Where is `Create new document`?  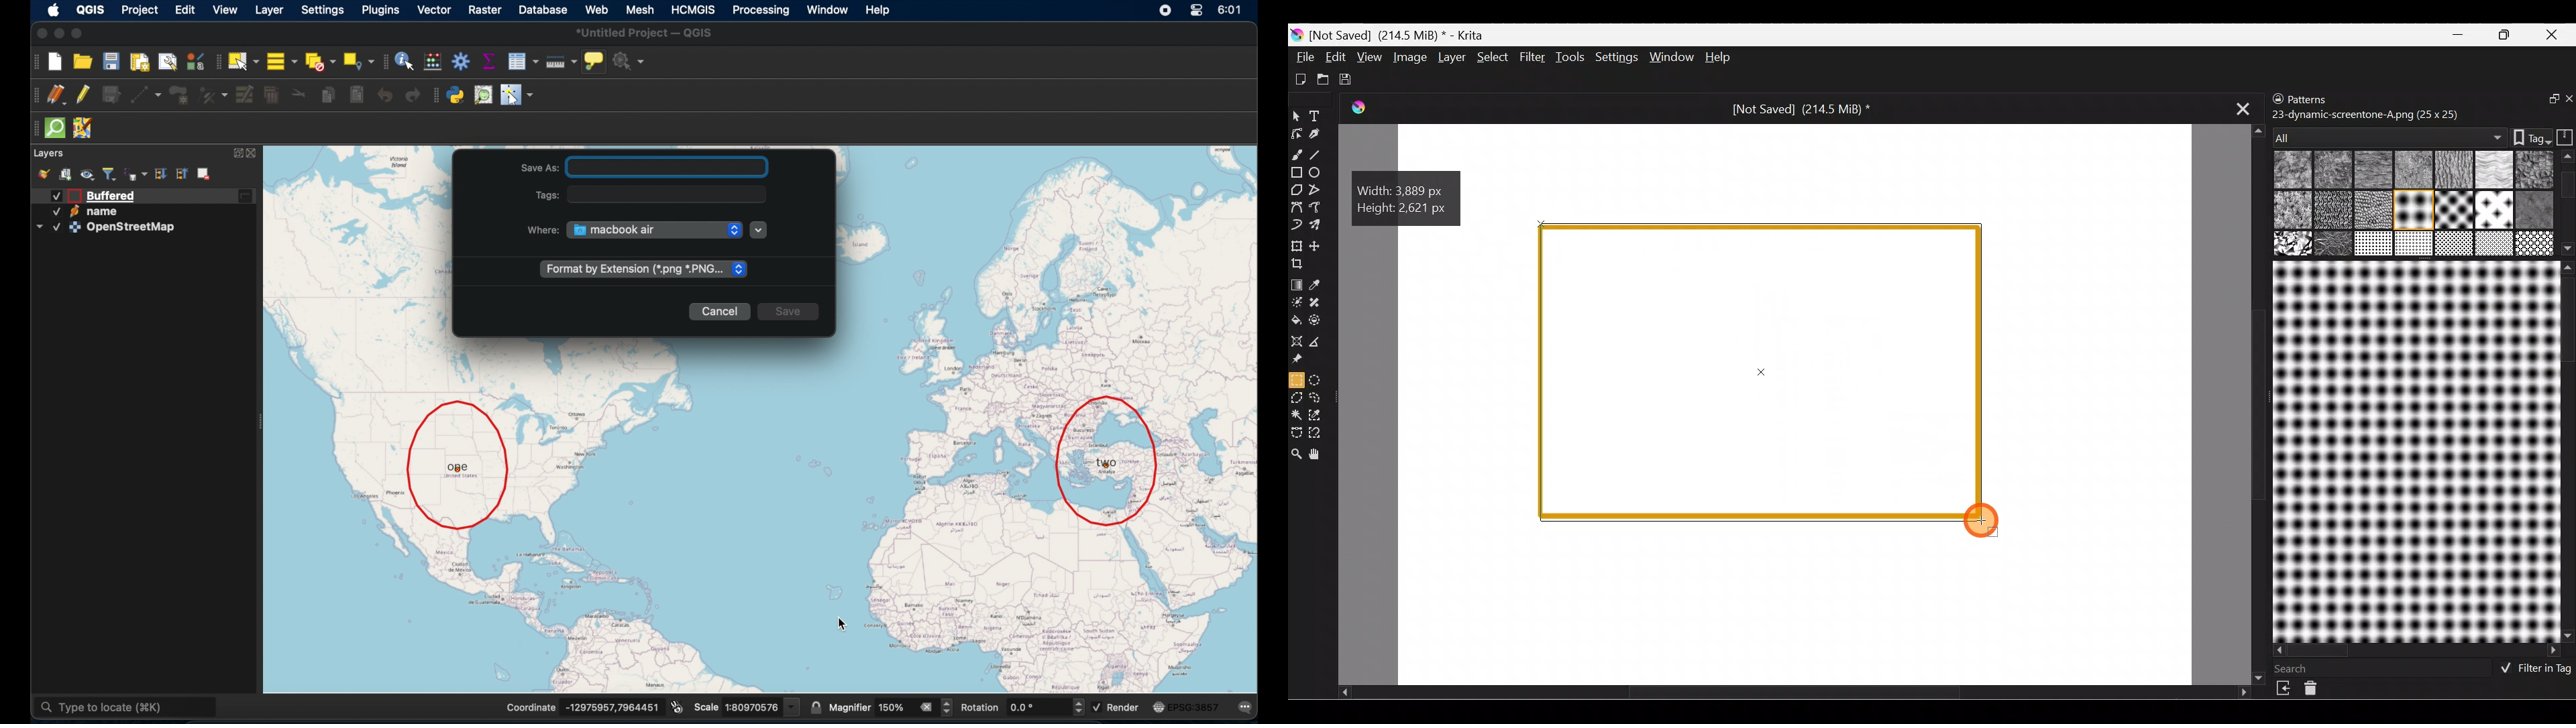
Create new document is located at coordinates (1300, 80).